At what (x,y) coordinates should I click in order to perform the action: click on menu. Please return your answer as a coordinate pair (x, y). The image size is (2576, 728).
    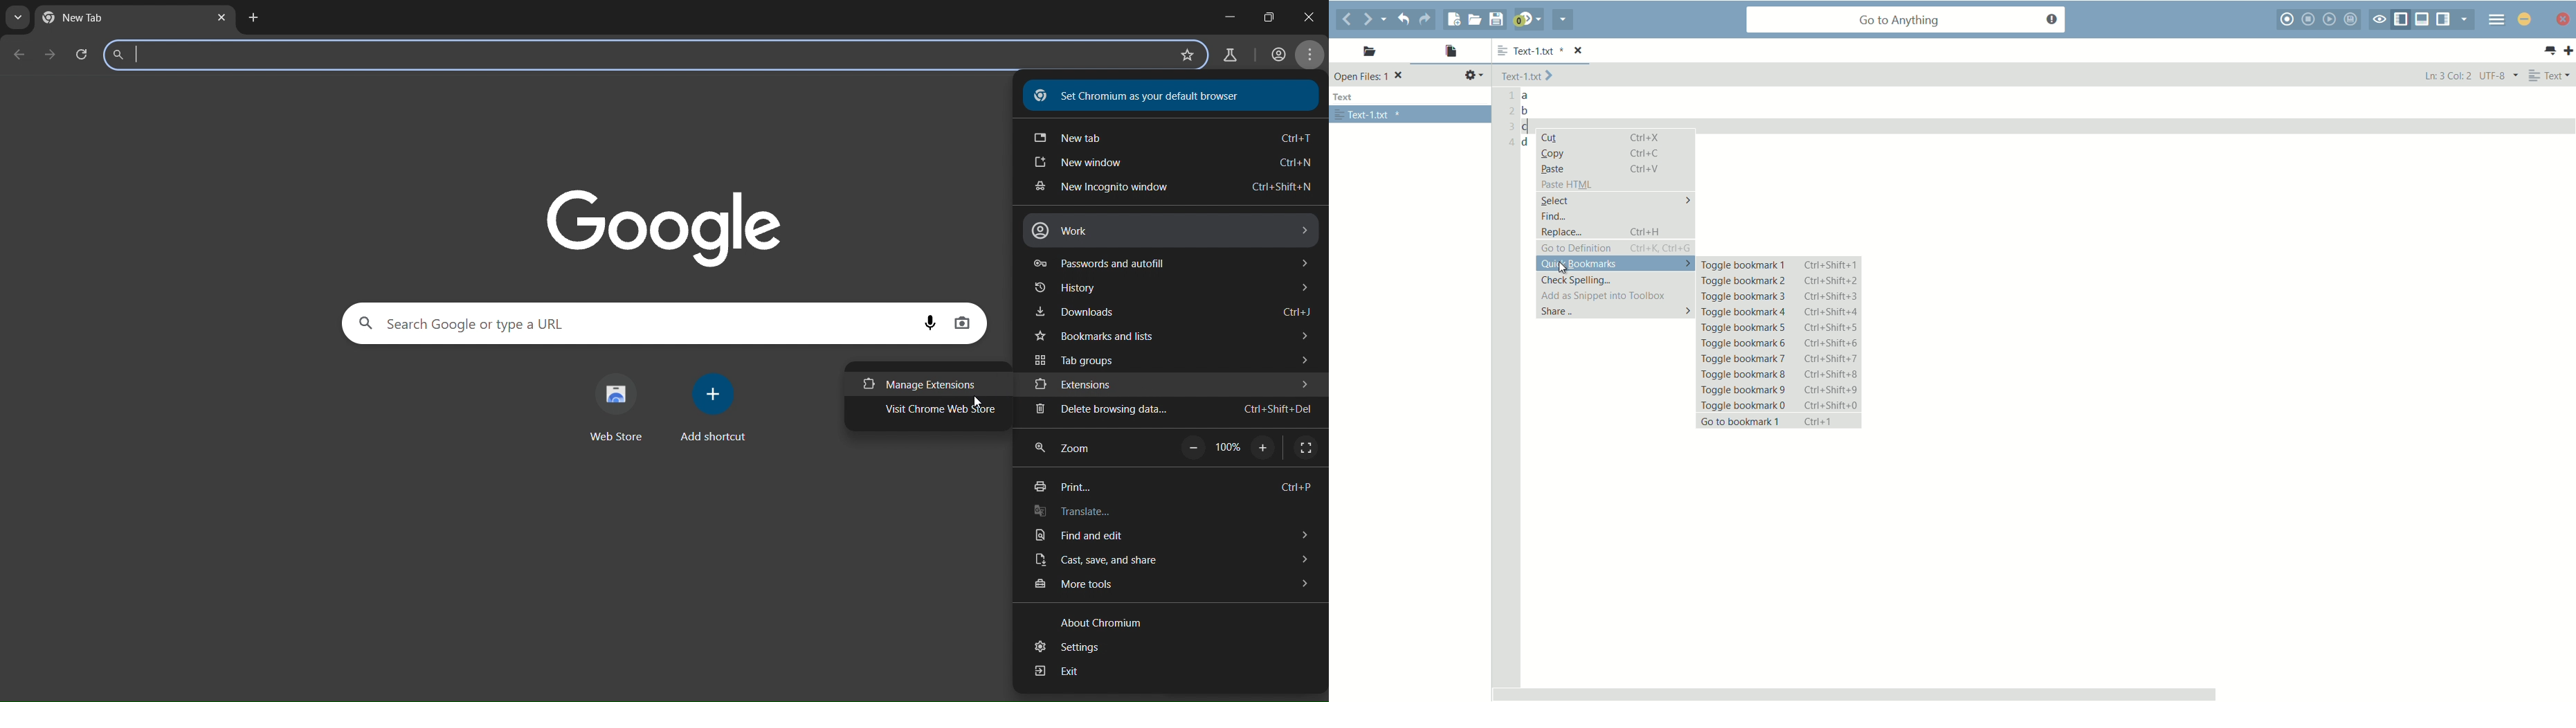
    Looking at the image, I should click on (1312, 56).